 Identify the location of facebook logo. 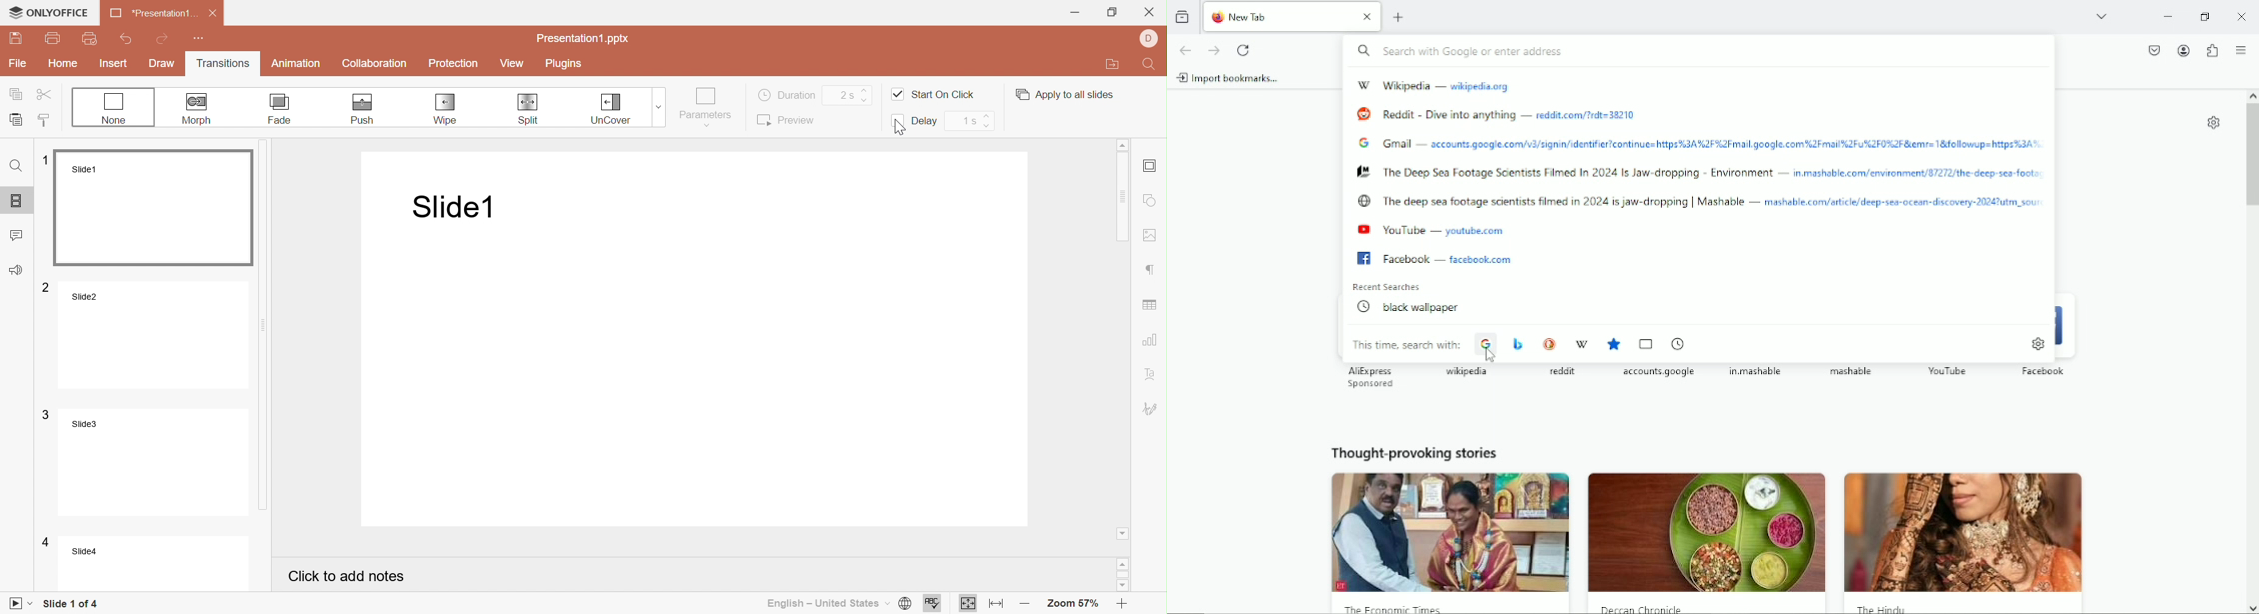
(1363, 258).